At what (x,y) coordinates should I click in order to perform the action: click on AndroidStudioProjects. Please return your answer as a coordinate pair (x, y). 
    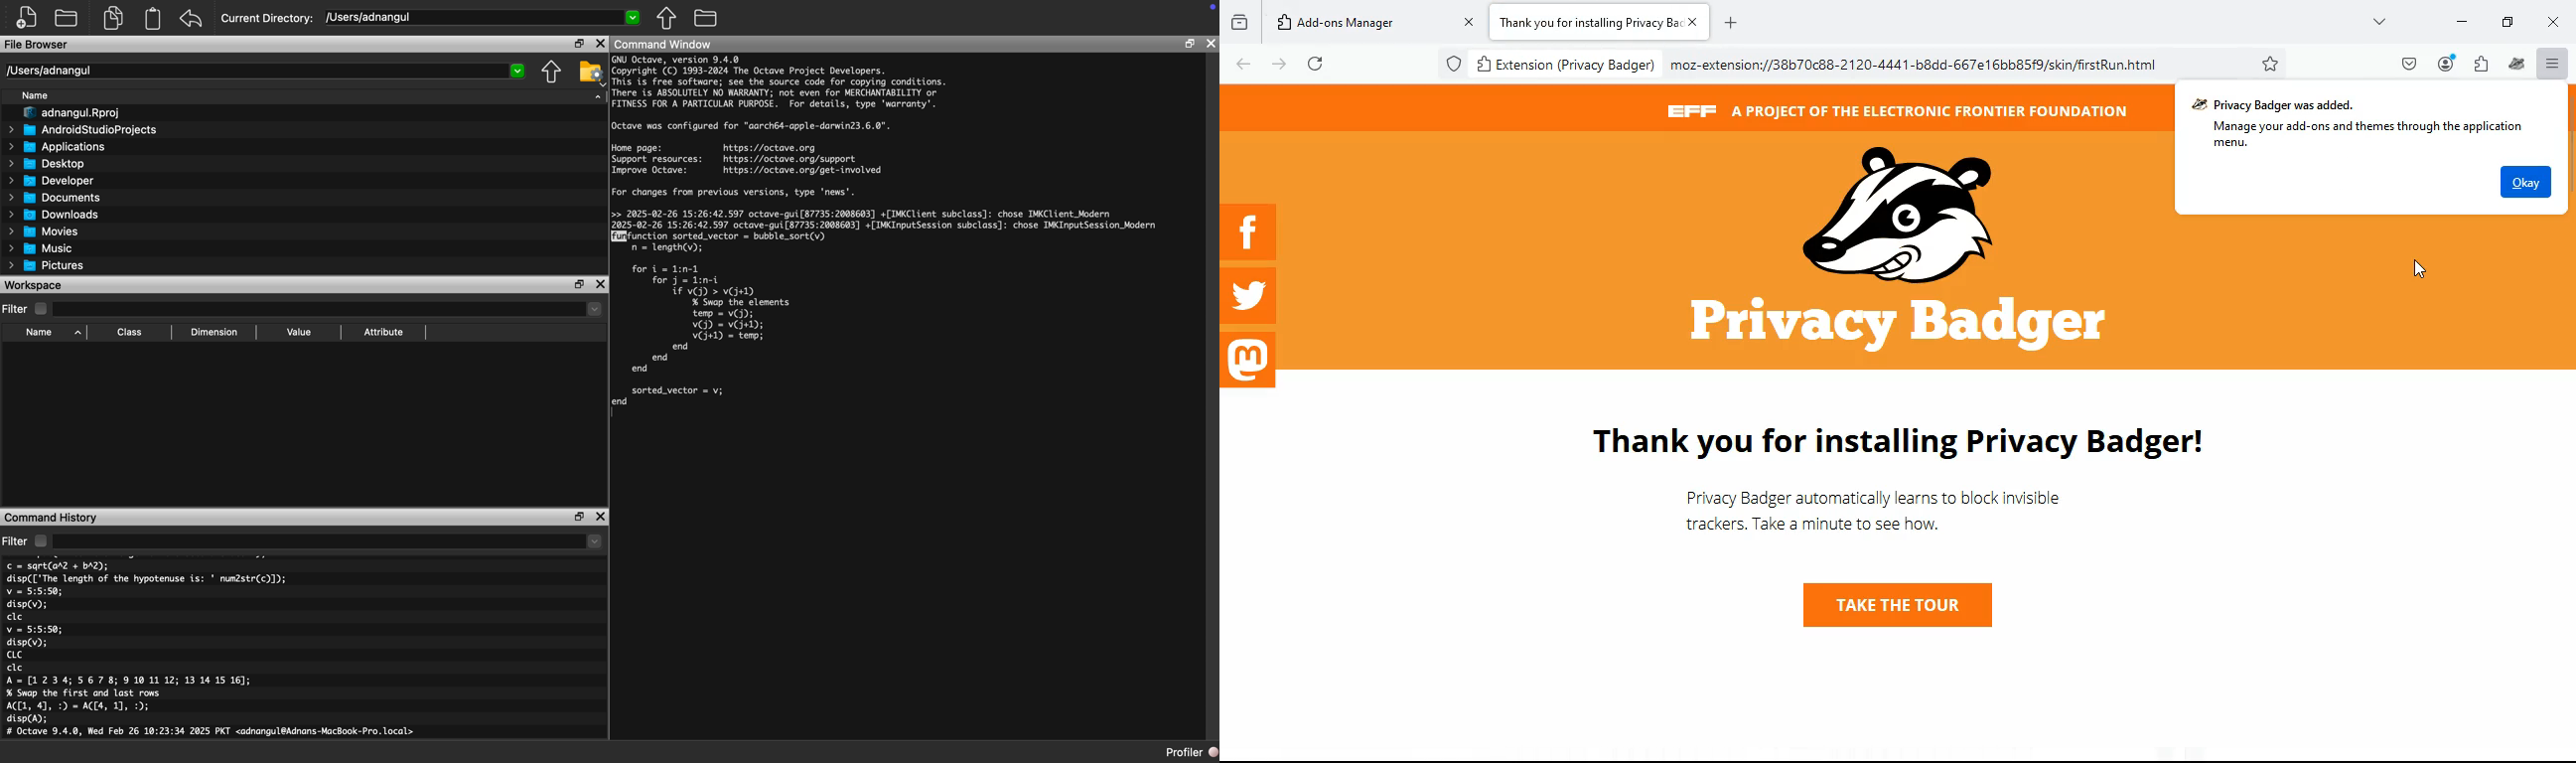
    Looking at the image, I should click on (83, 131).